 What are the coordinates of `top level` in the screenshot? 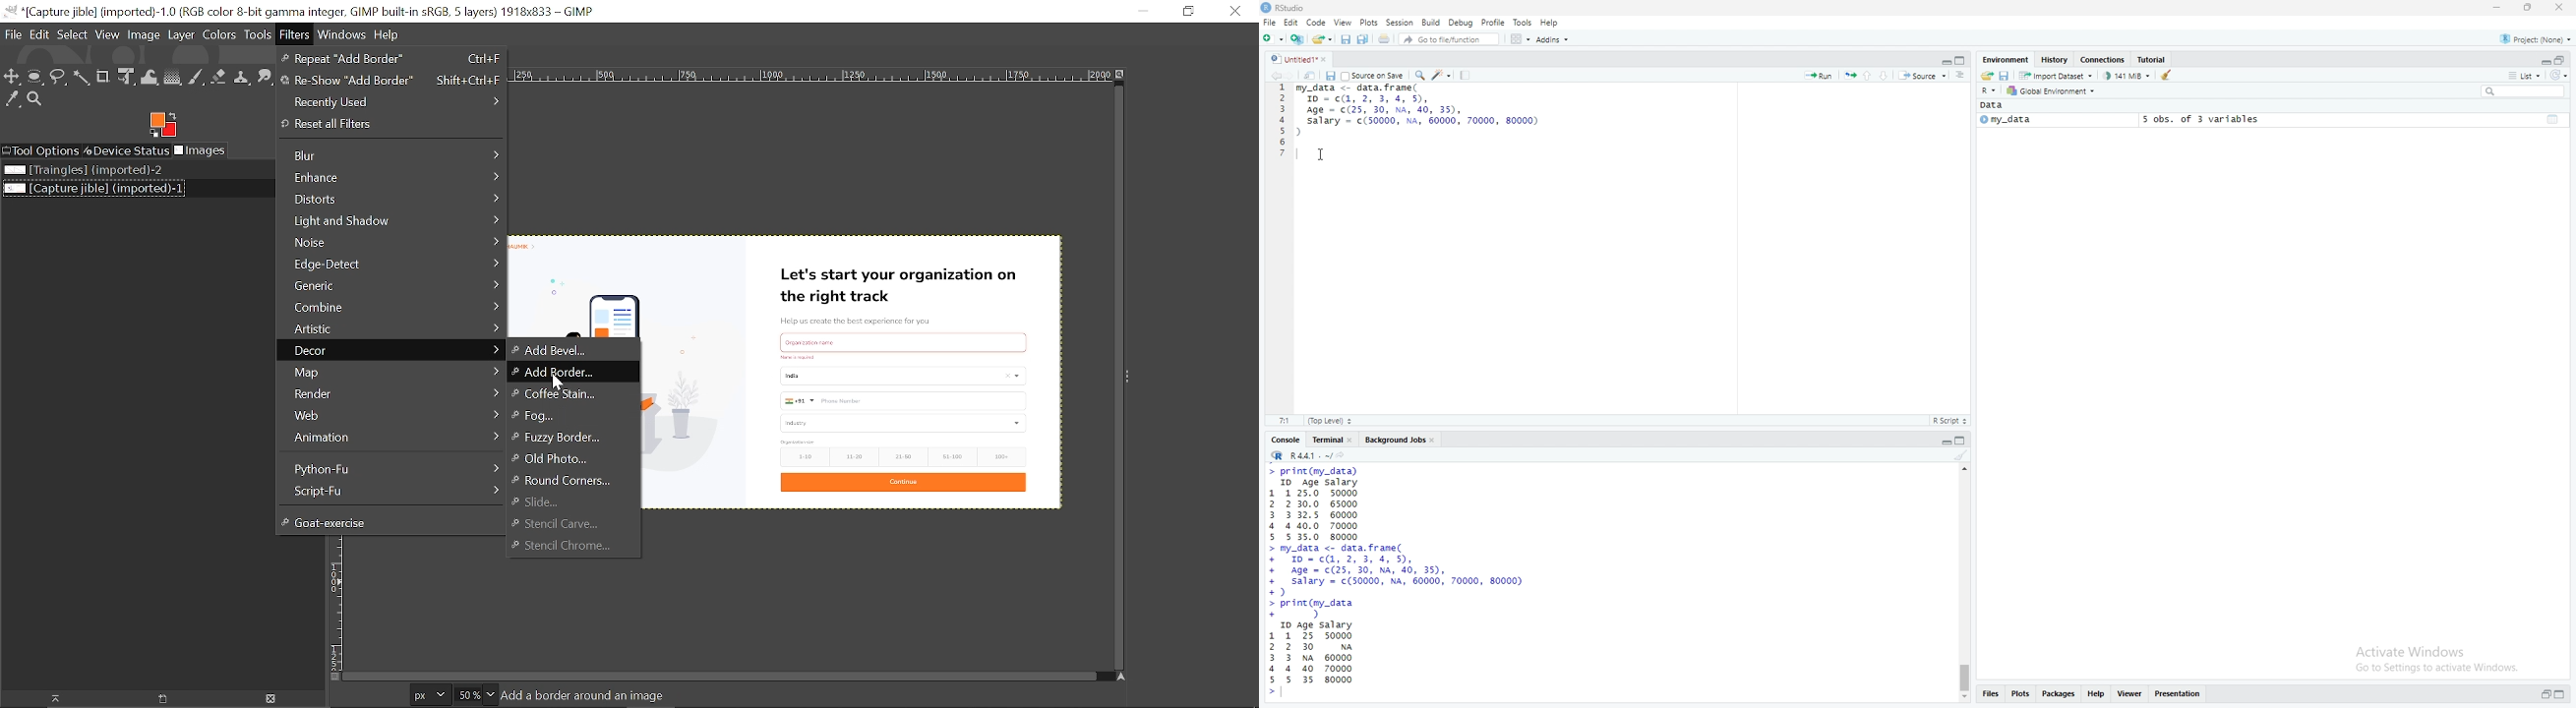 It's located at (1334, 419).